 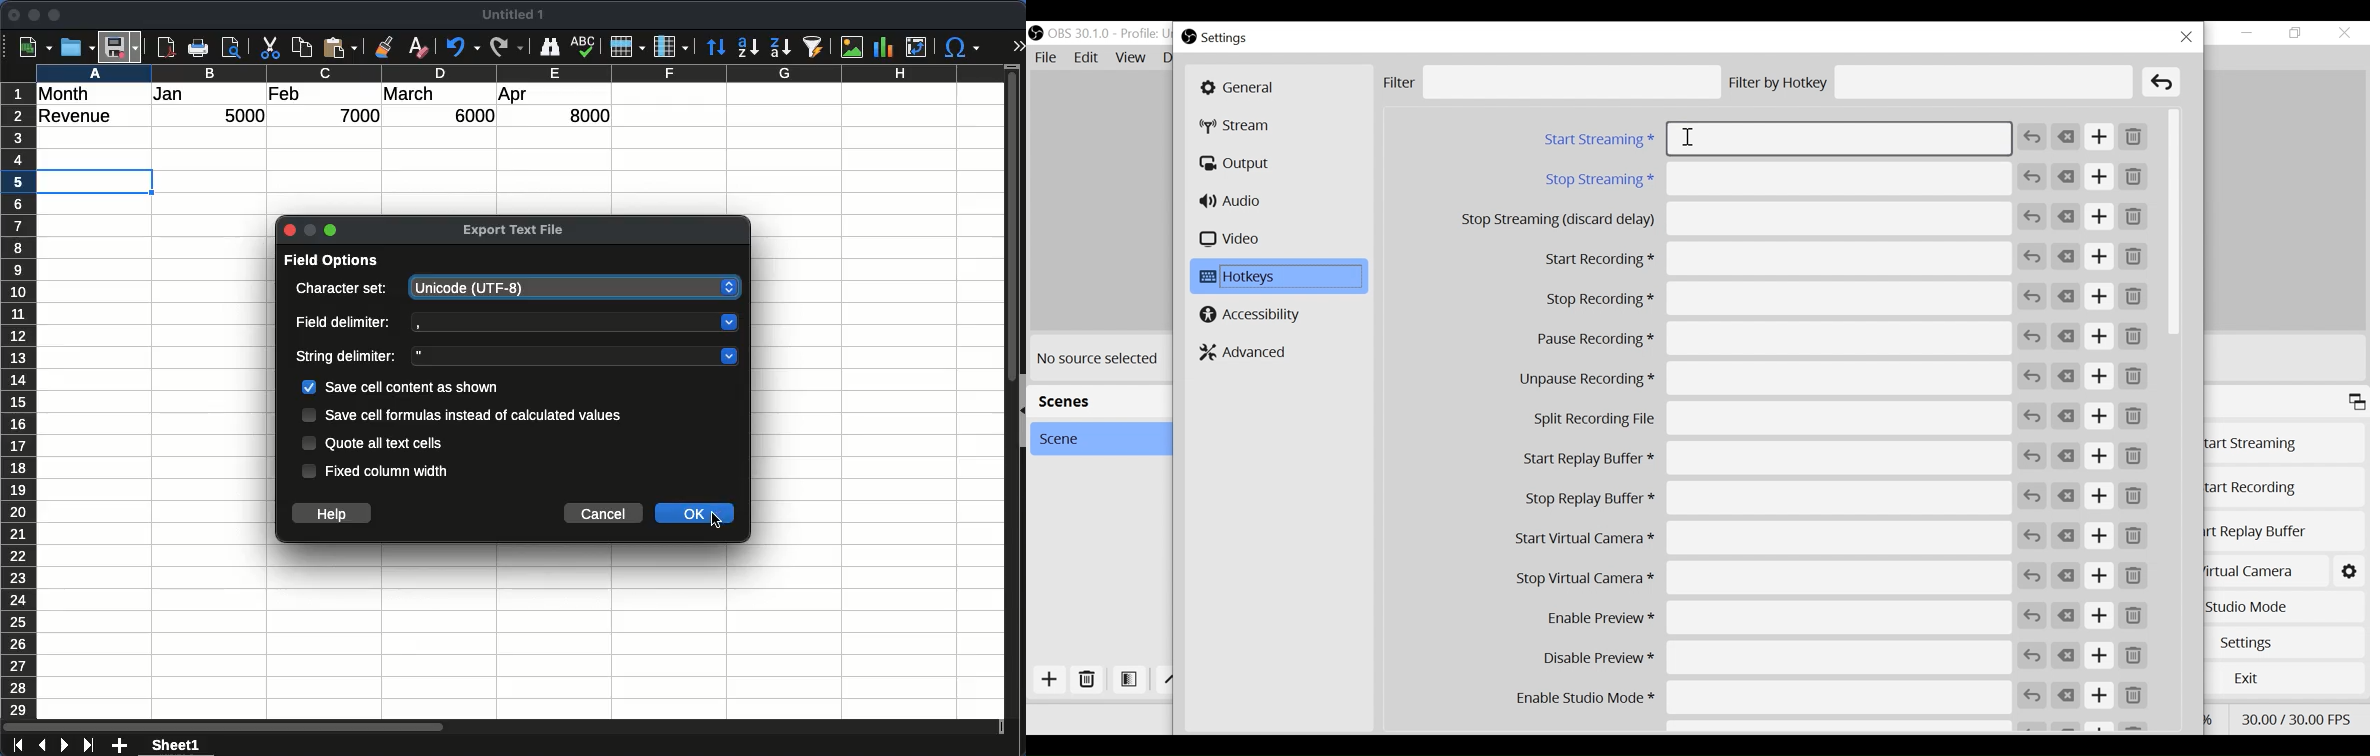 What do you see at coordinates (409, 94) in the screenshot?
I see `march` at bounding box center [409, 94].